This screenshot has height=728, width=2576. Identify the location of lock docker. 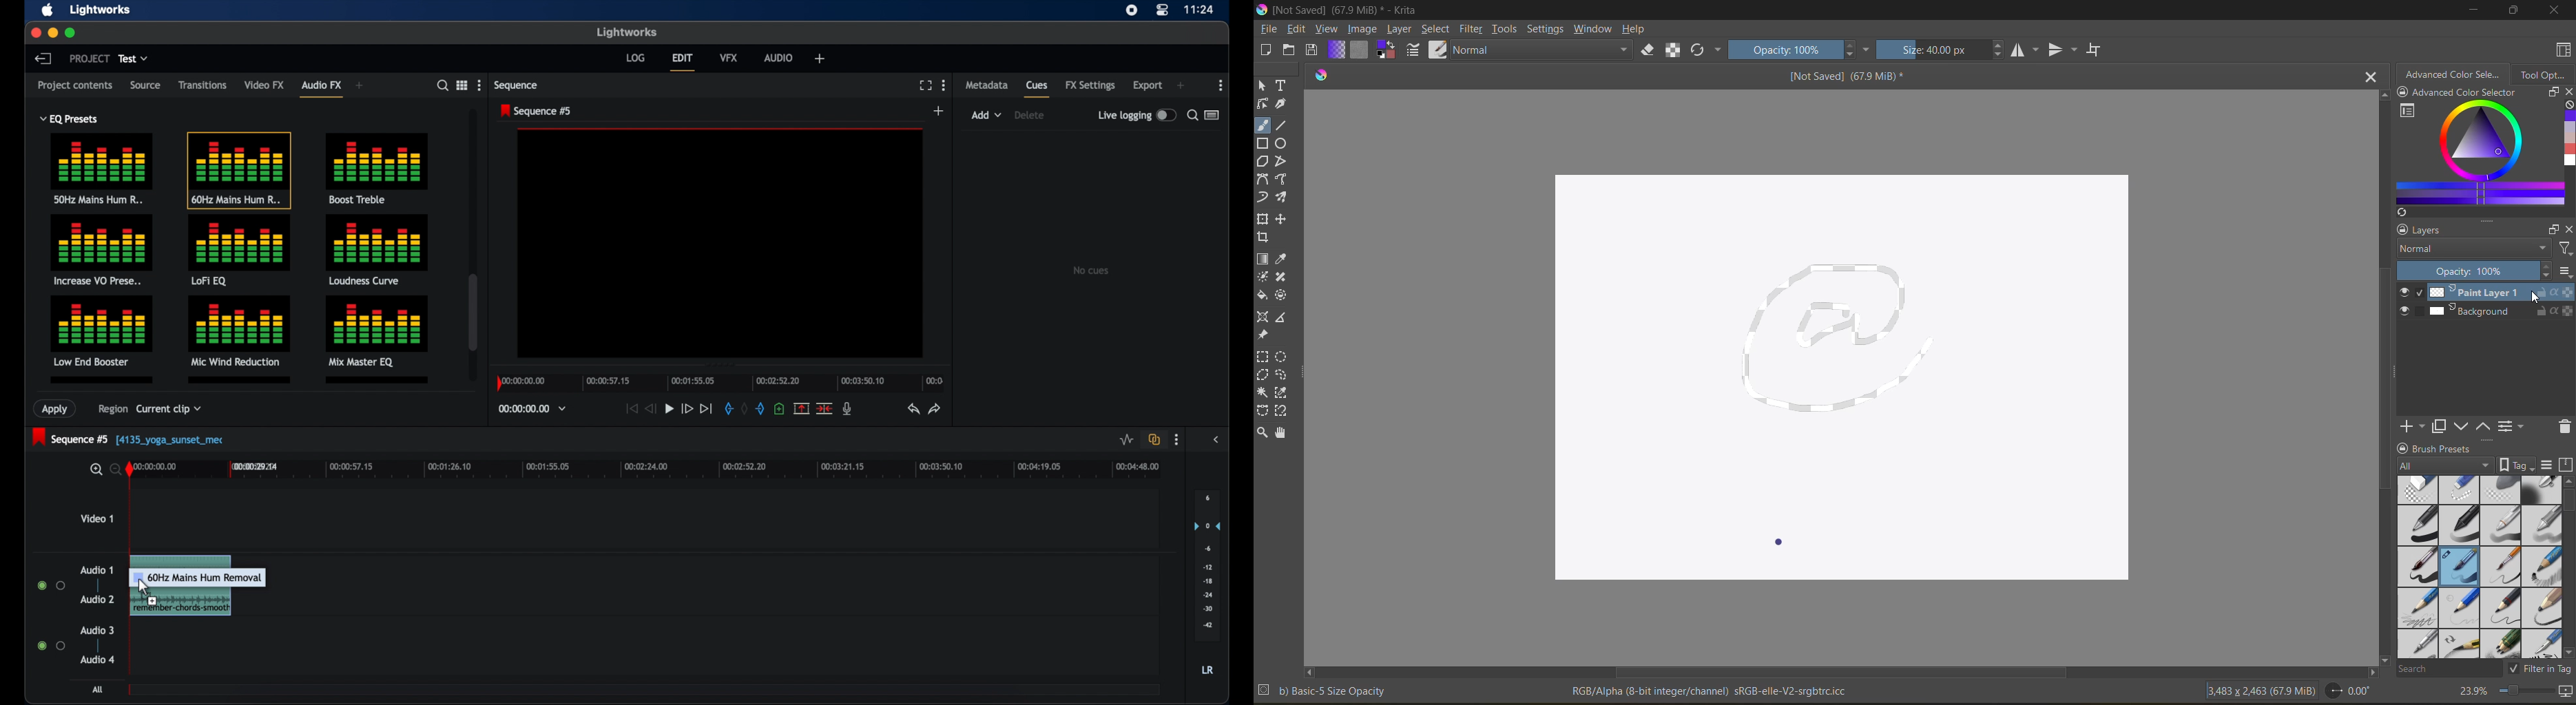
(2404, 92).